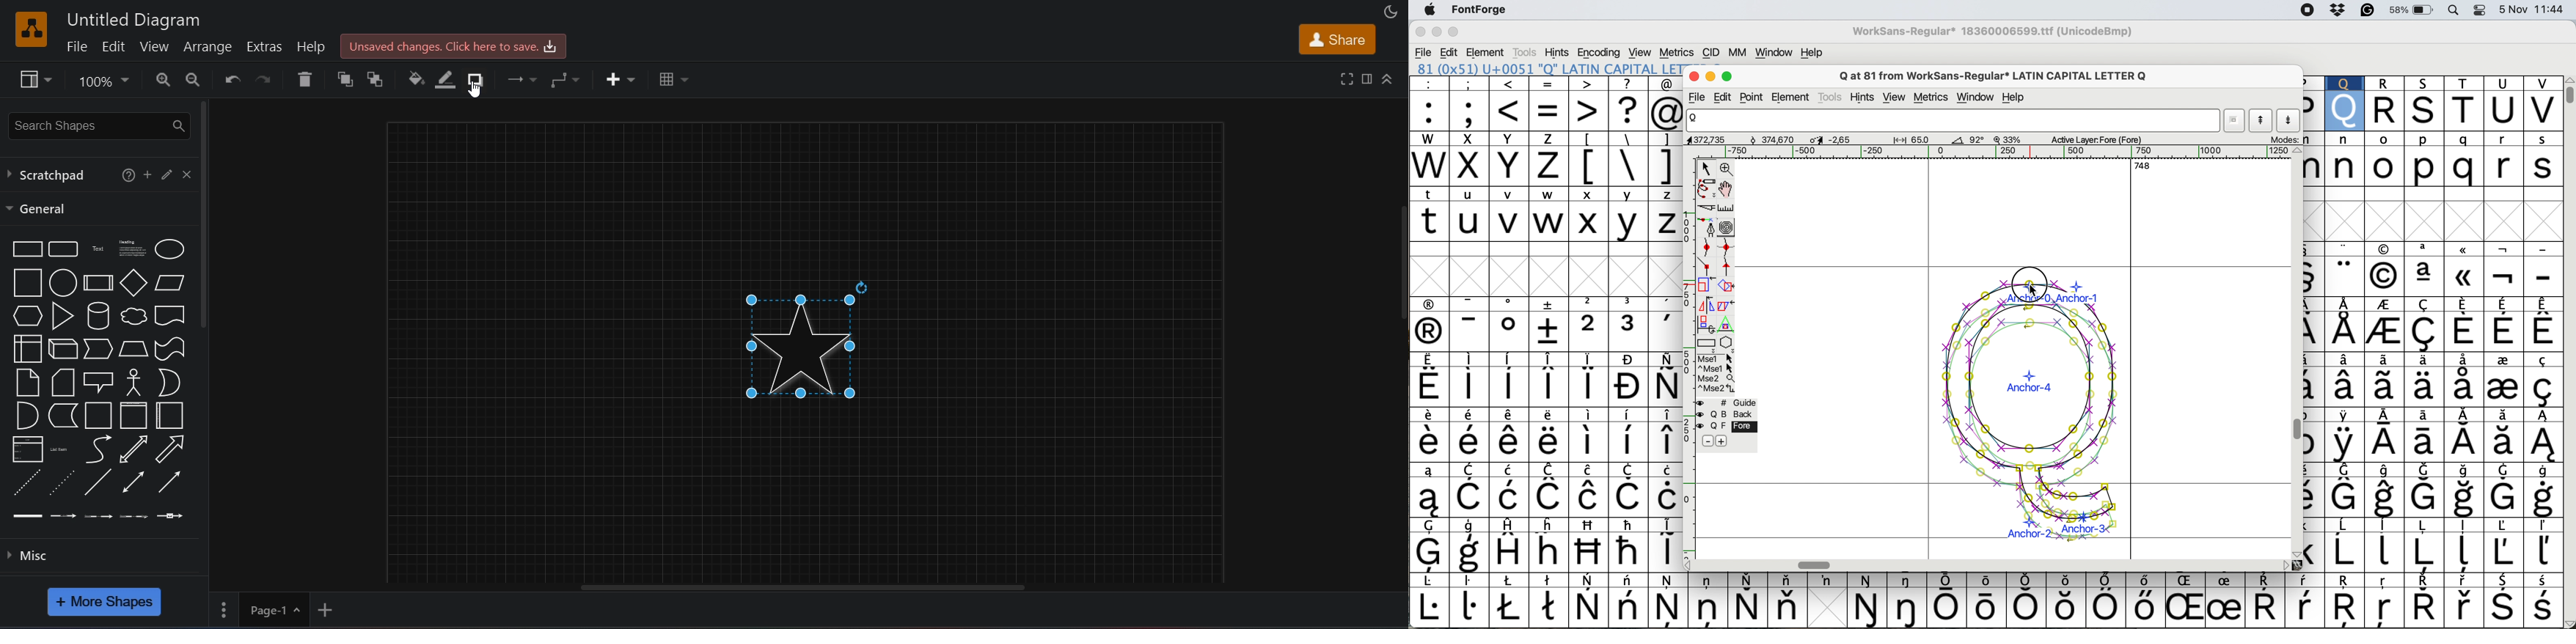  What do you see at coordinates (170, 381) in the screenshot?
I see `or` at bounding box center [170, 381].